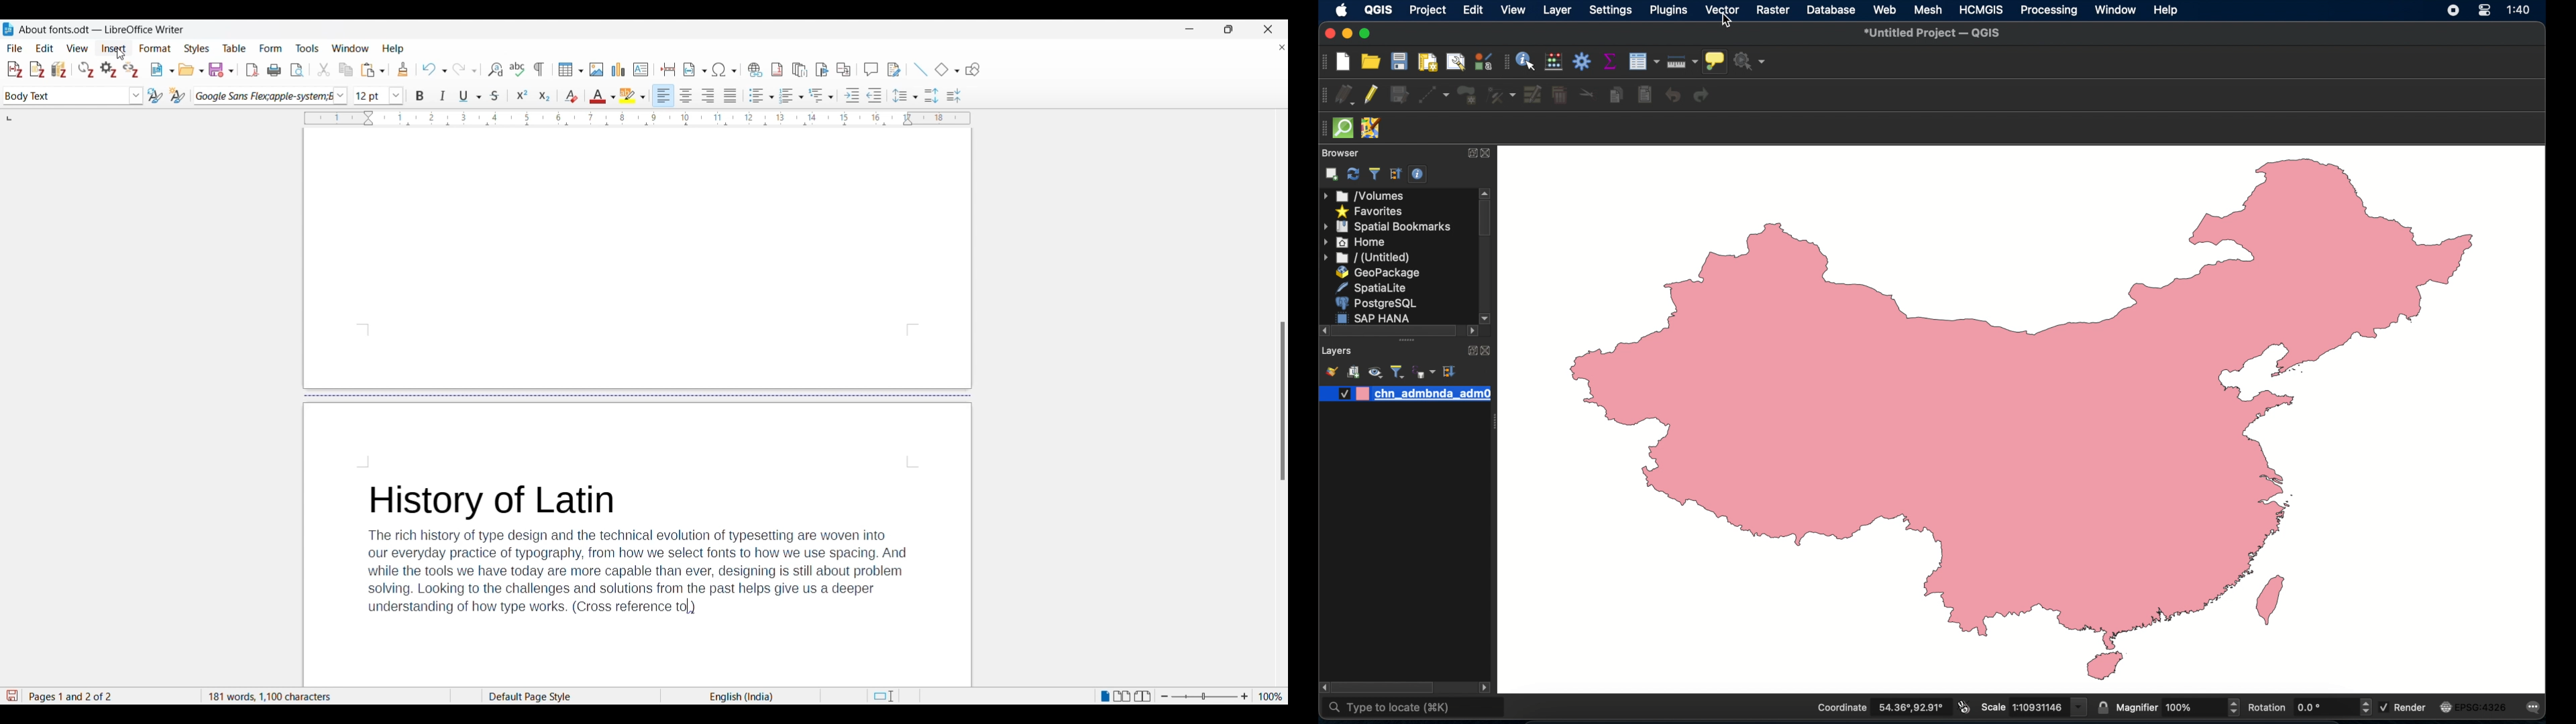  I want to click on HCMGIS, so click(1981, 9).